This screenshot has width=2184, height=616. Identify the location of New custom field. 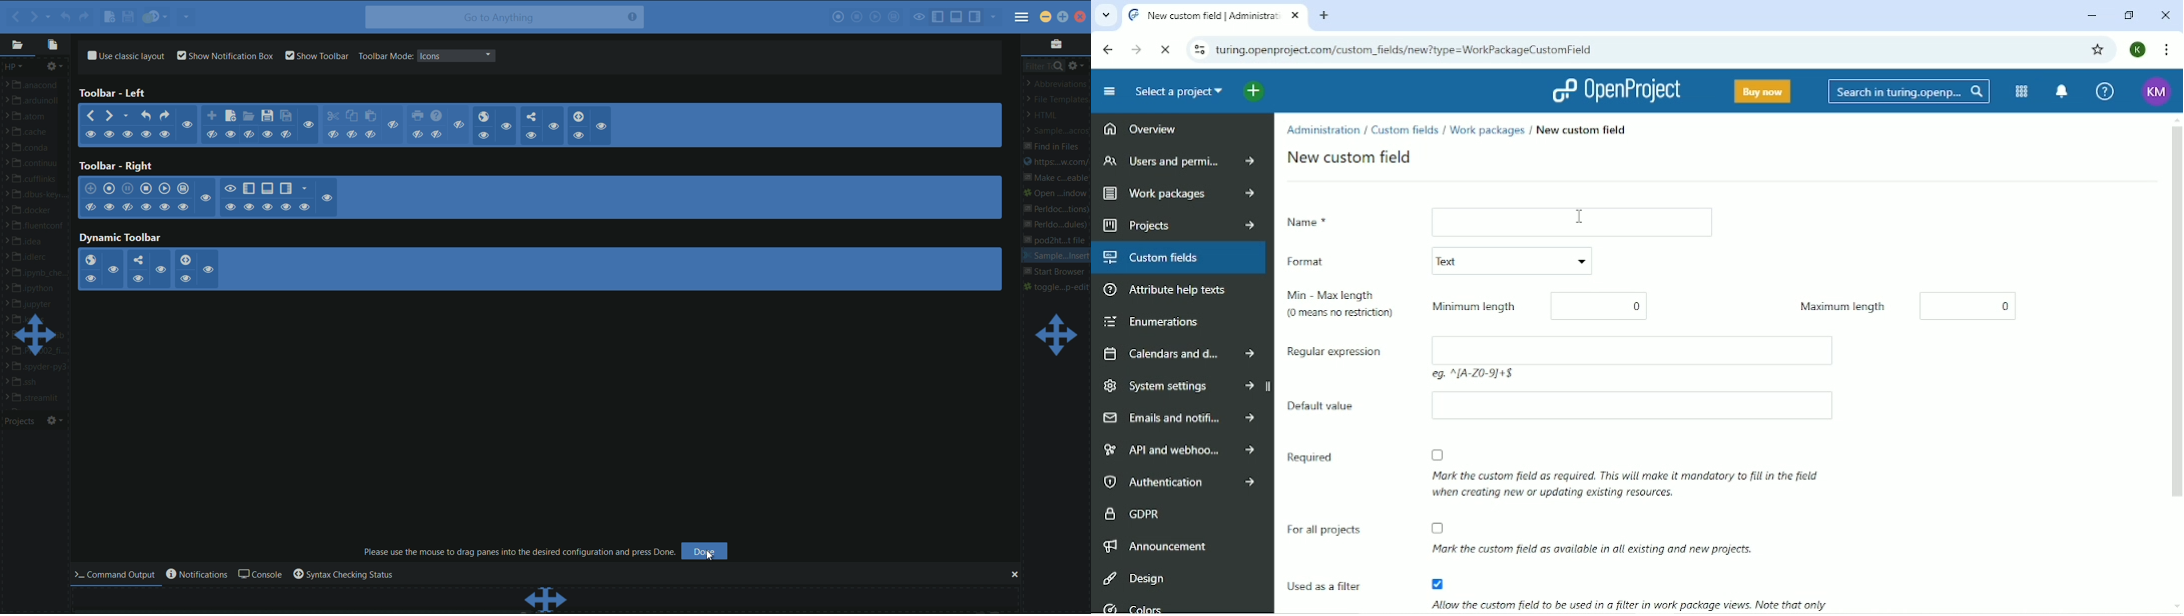
(1358, 157).